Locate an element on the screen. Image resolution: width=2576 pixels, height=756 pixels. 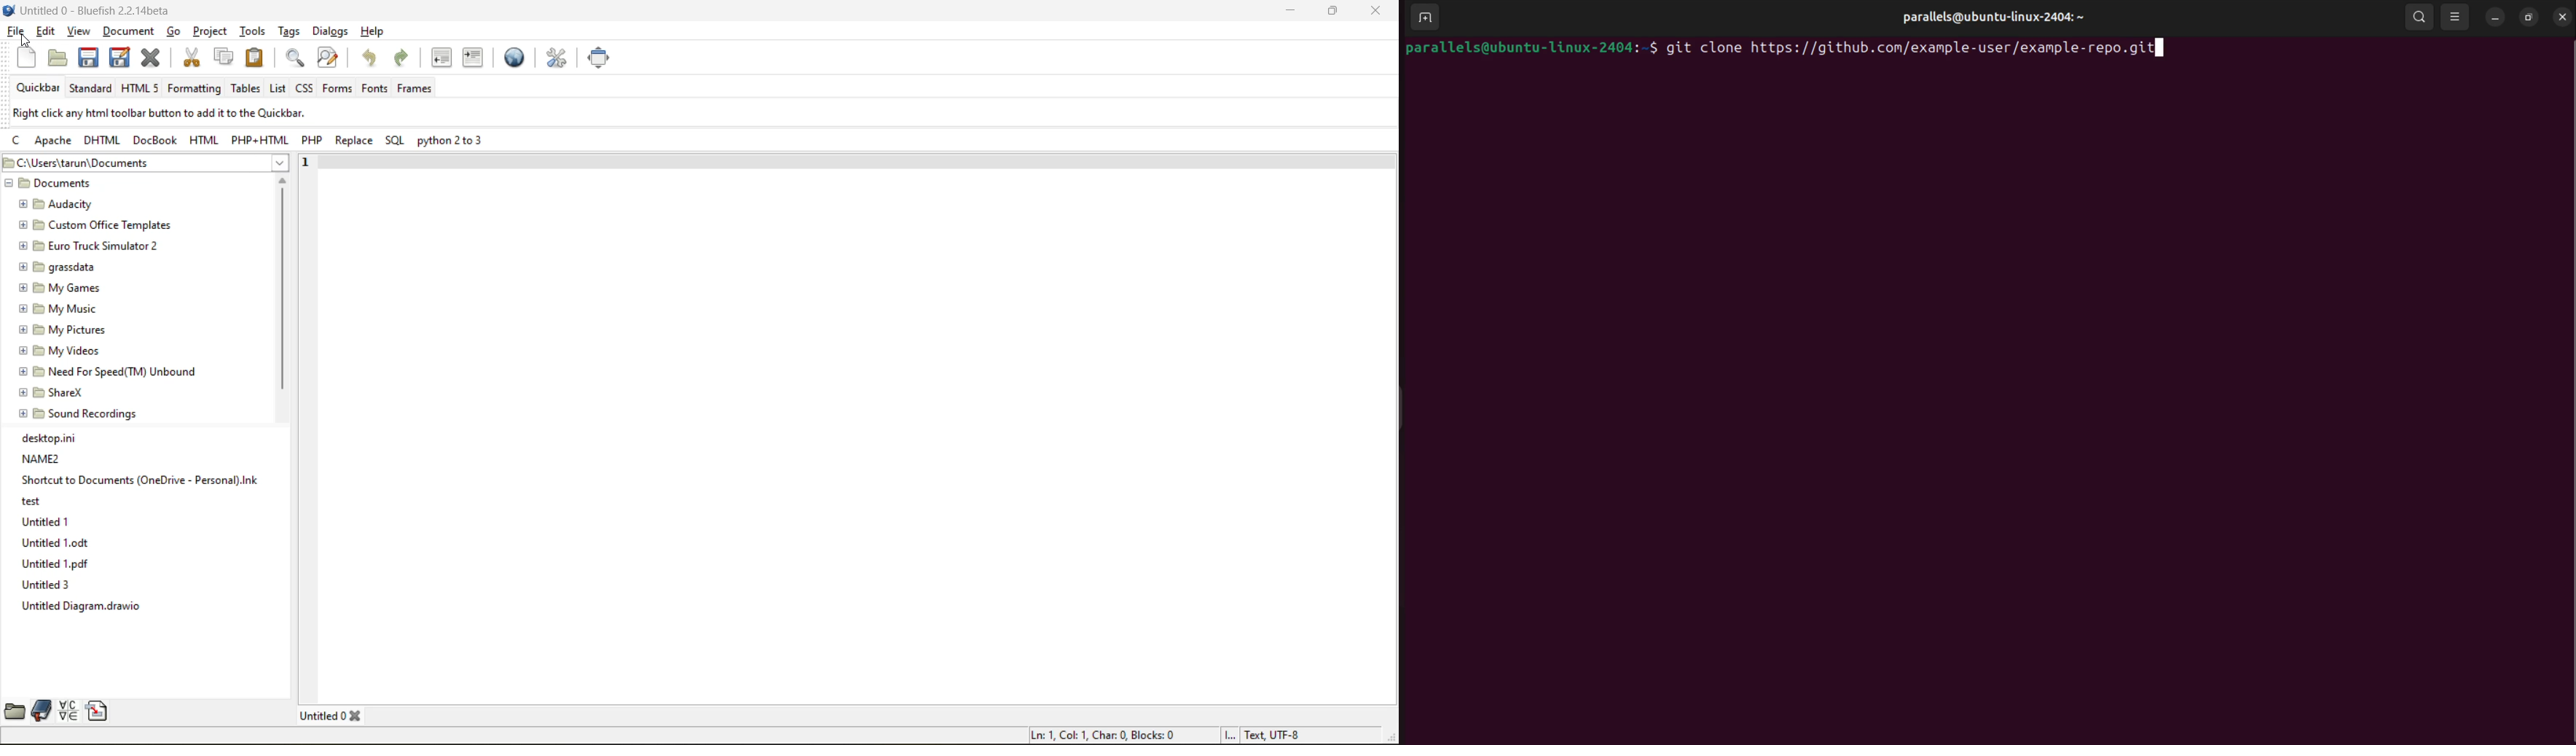
save as is located at coordinates (120, 62).